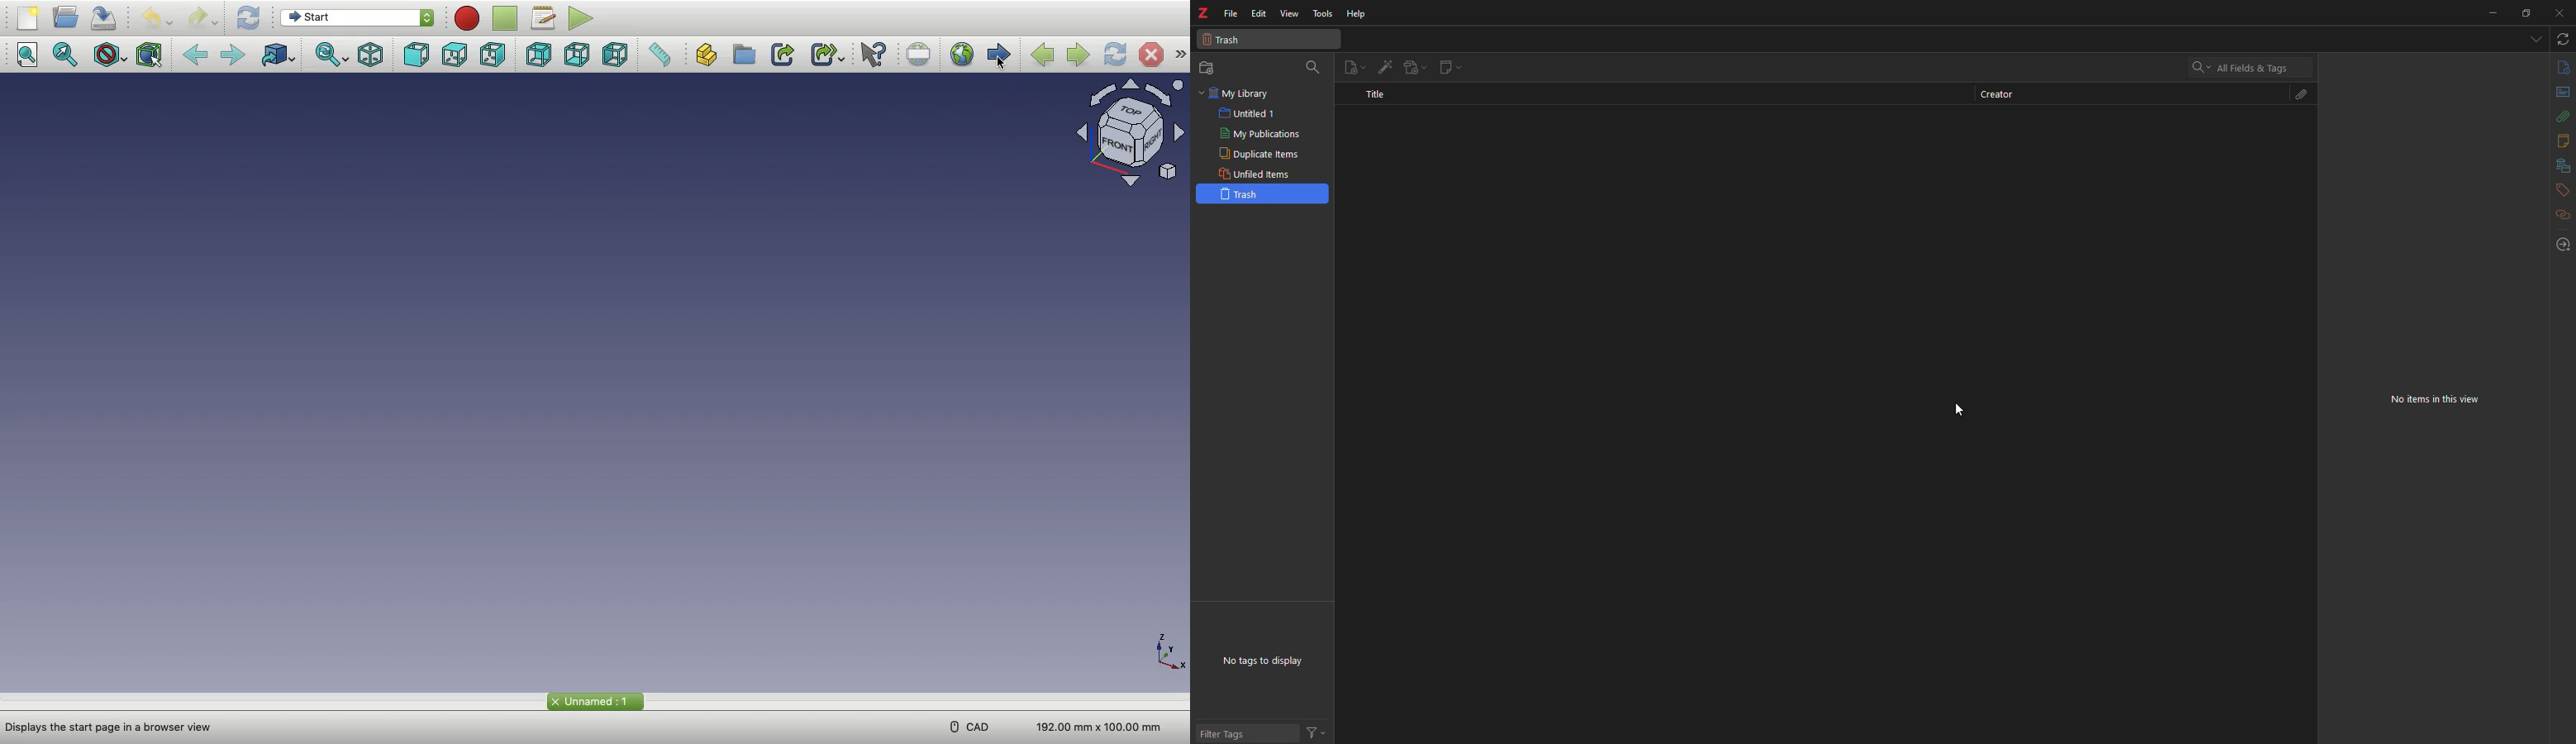 The width and height of the screenshot is (2576, 756). What do you see at coordinates (1376, 93) in the screenshot?
I see `title` at bounding box center [1376, 93].